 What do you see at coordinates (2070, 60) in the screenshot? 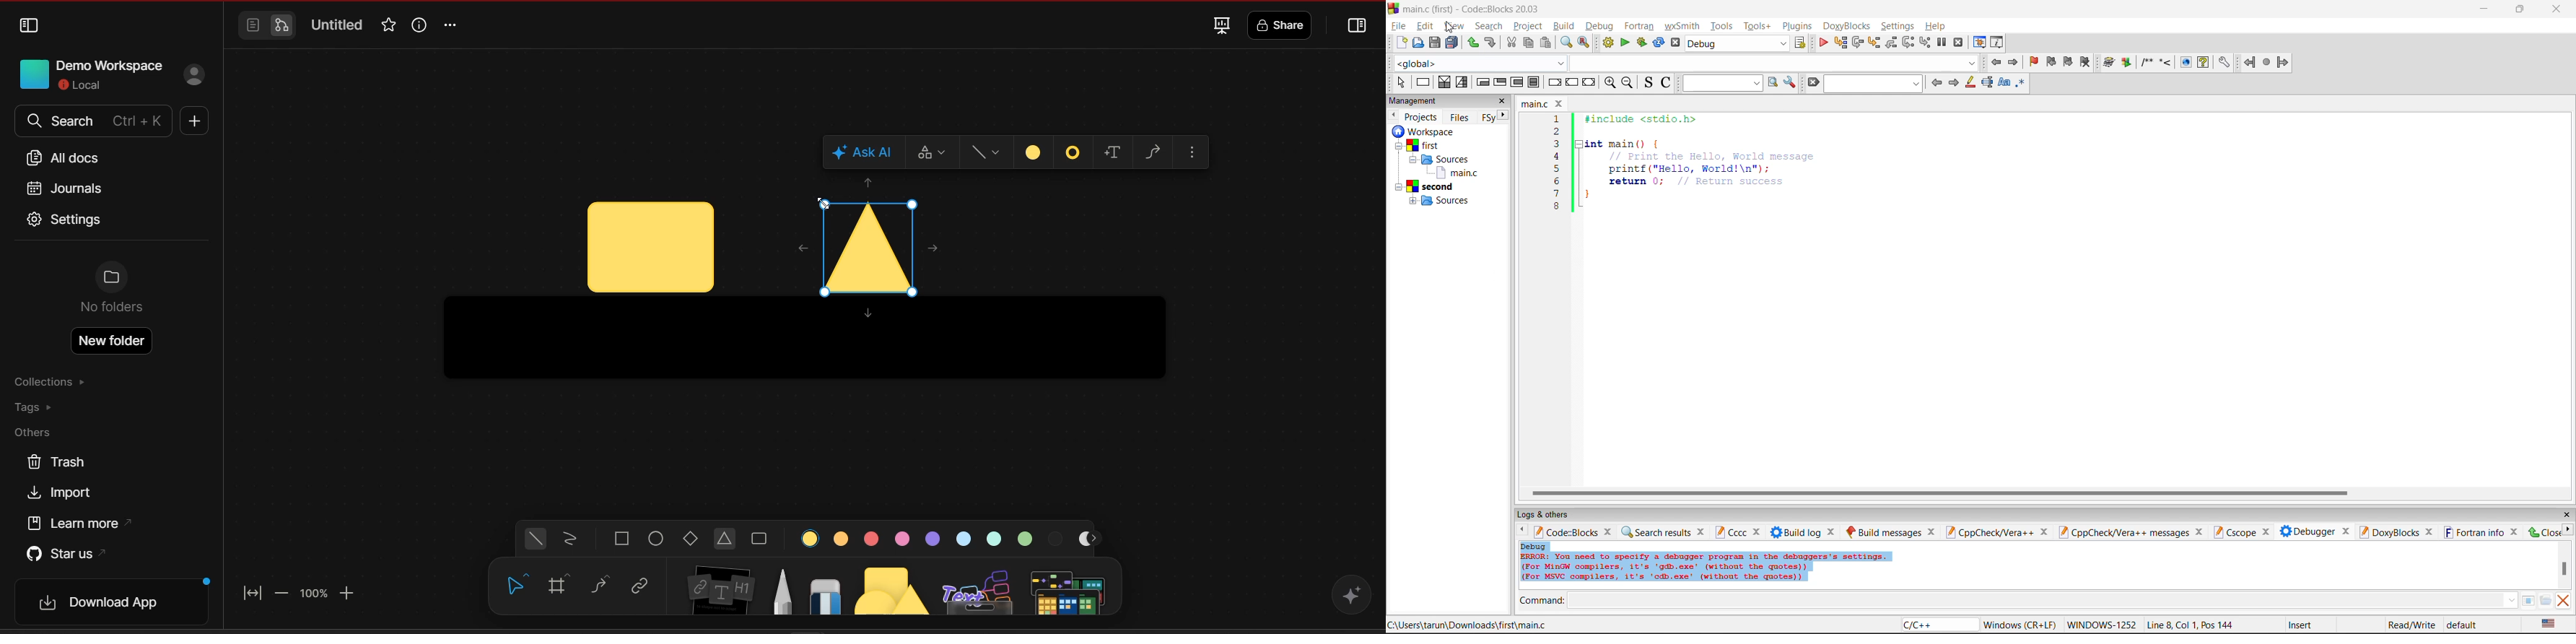
I see `next bookmark` at bounding box center [2070, 60].